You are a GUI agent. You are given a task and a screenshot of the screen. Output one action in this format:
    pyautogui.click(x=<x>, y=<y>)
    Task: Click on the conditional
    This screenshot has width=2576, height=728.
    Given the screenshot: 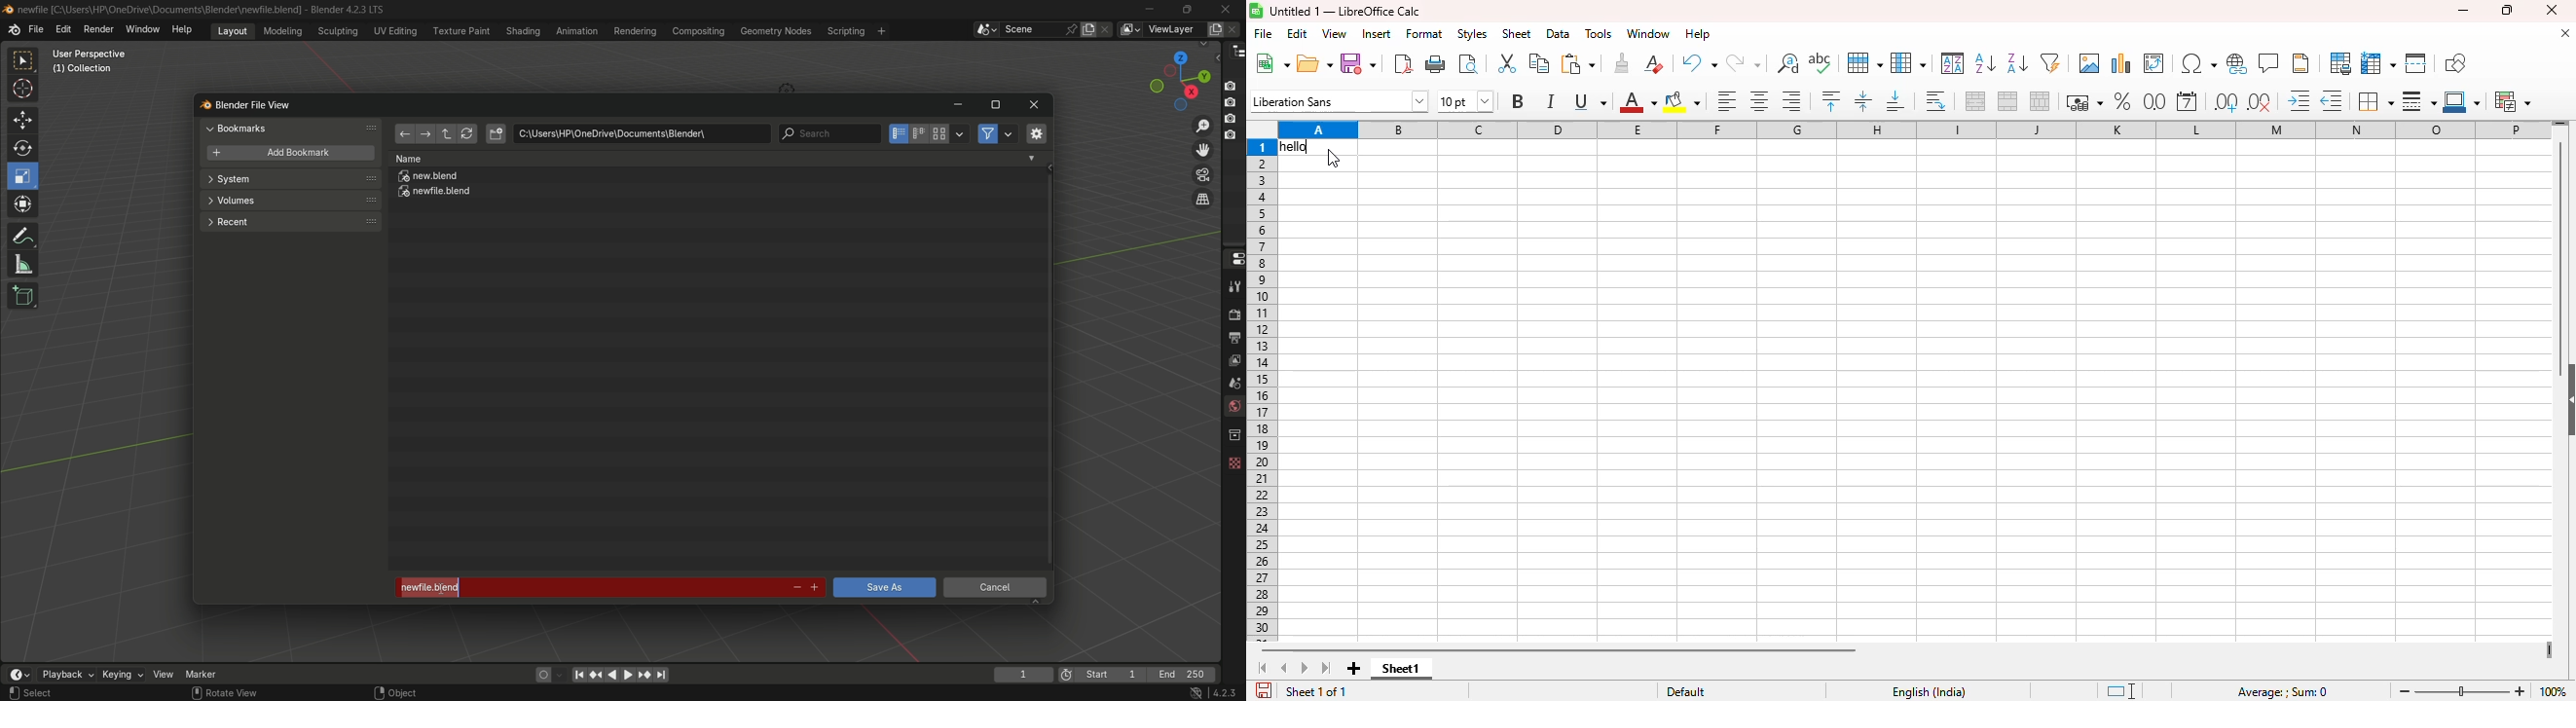 What is the action you would take?
    pyautogui.click(x=2513, y=102)
    